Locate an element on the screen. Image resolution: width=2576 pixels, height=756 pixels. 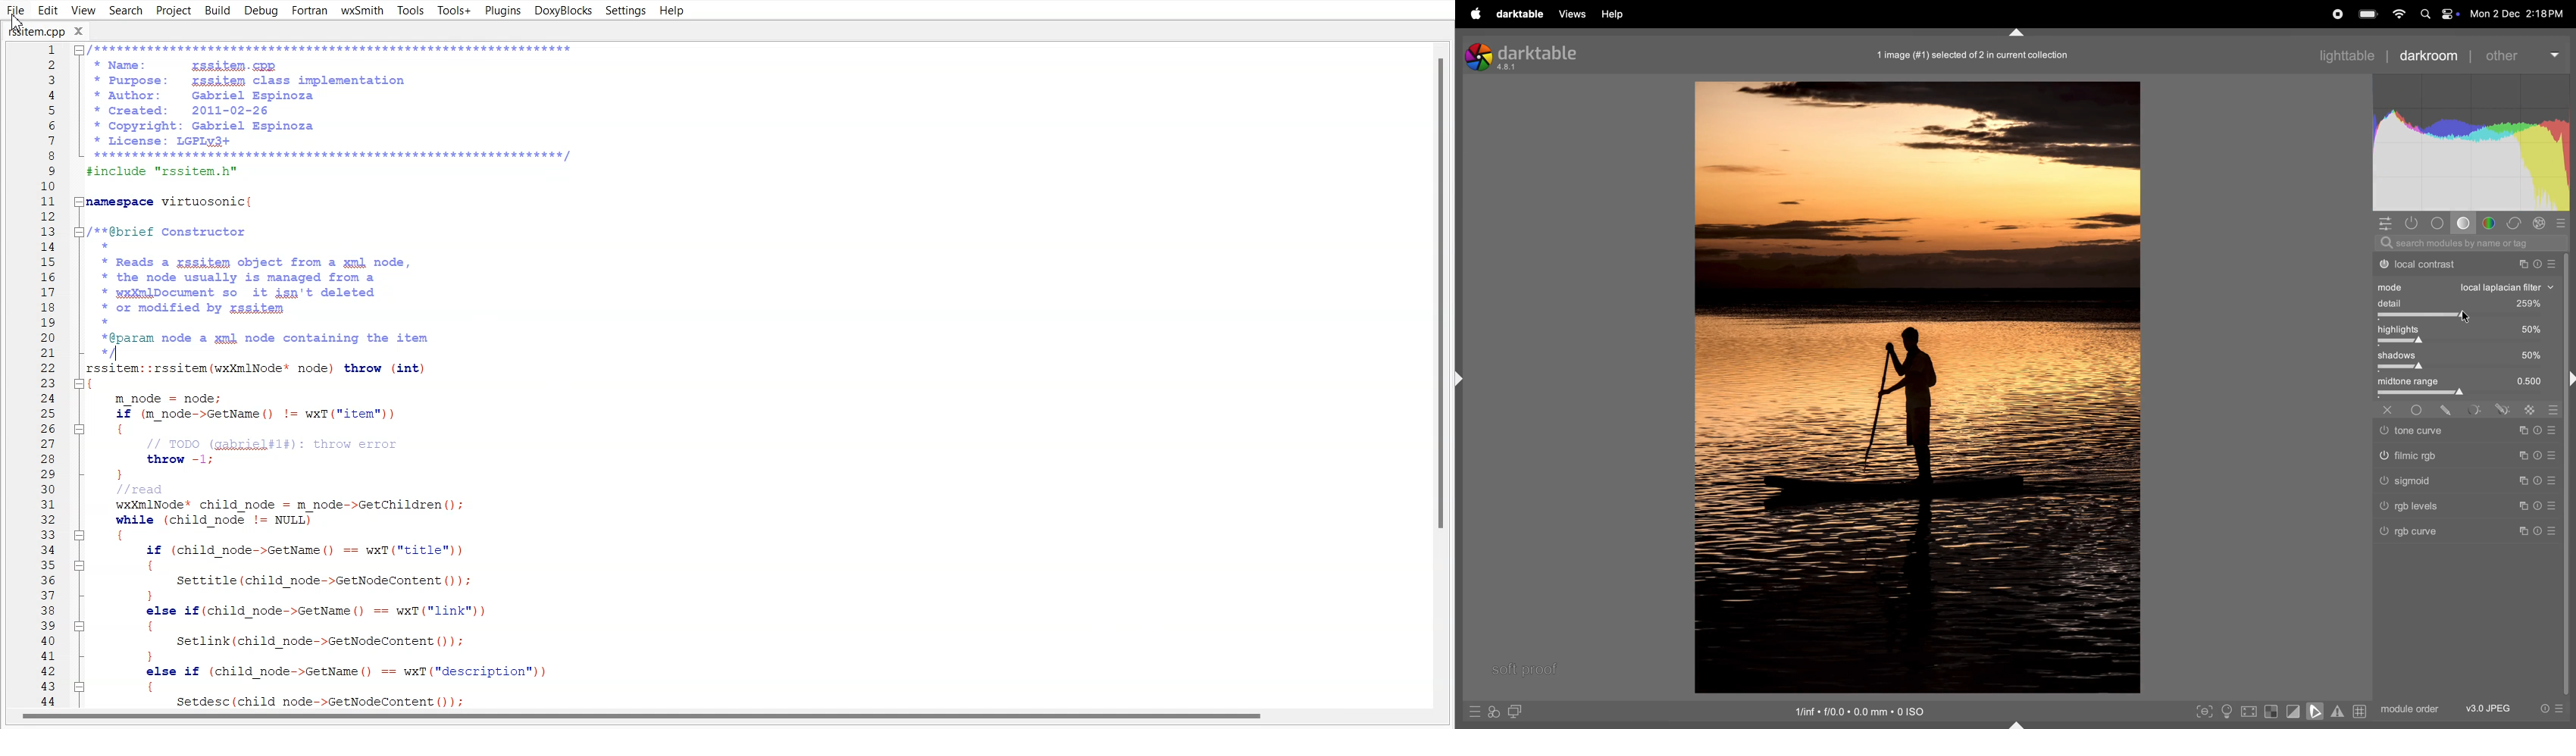
color is located at coordinates (2492, 223).